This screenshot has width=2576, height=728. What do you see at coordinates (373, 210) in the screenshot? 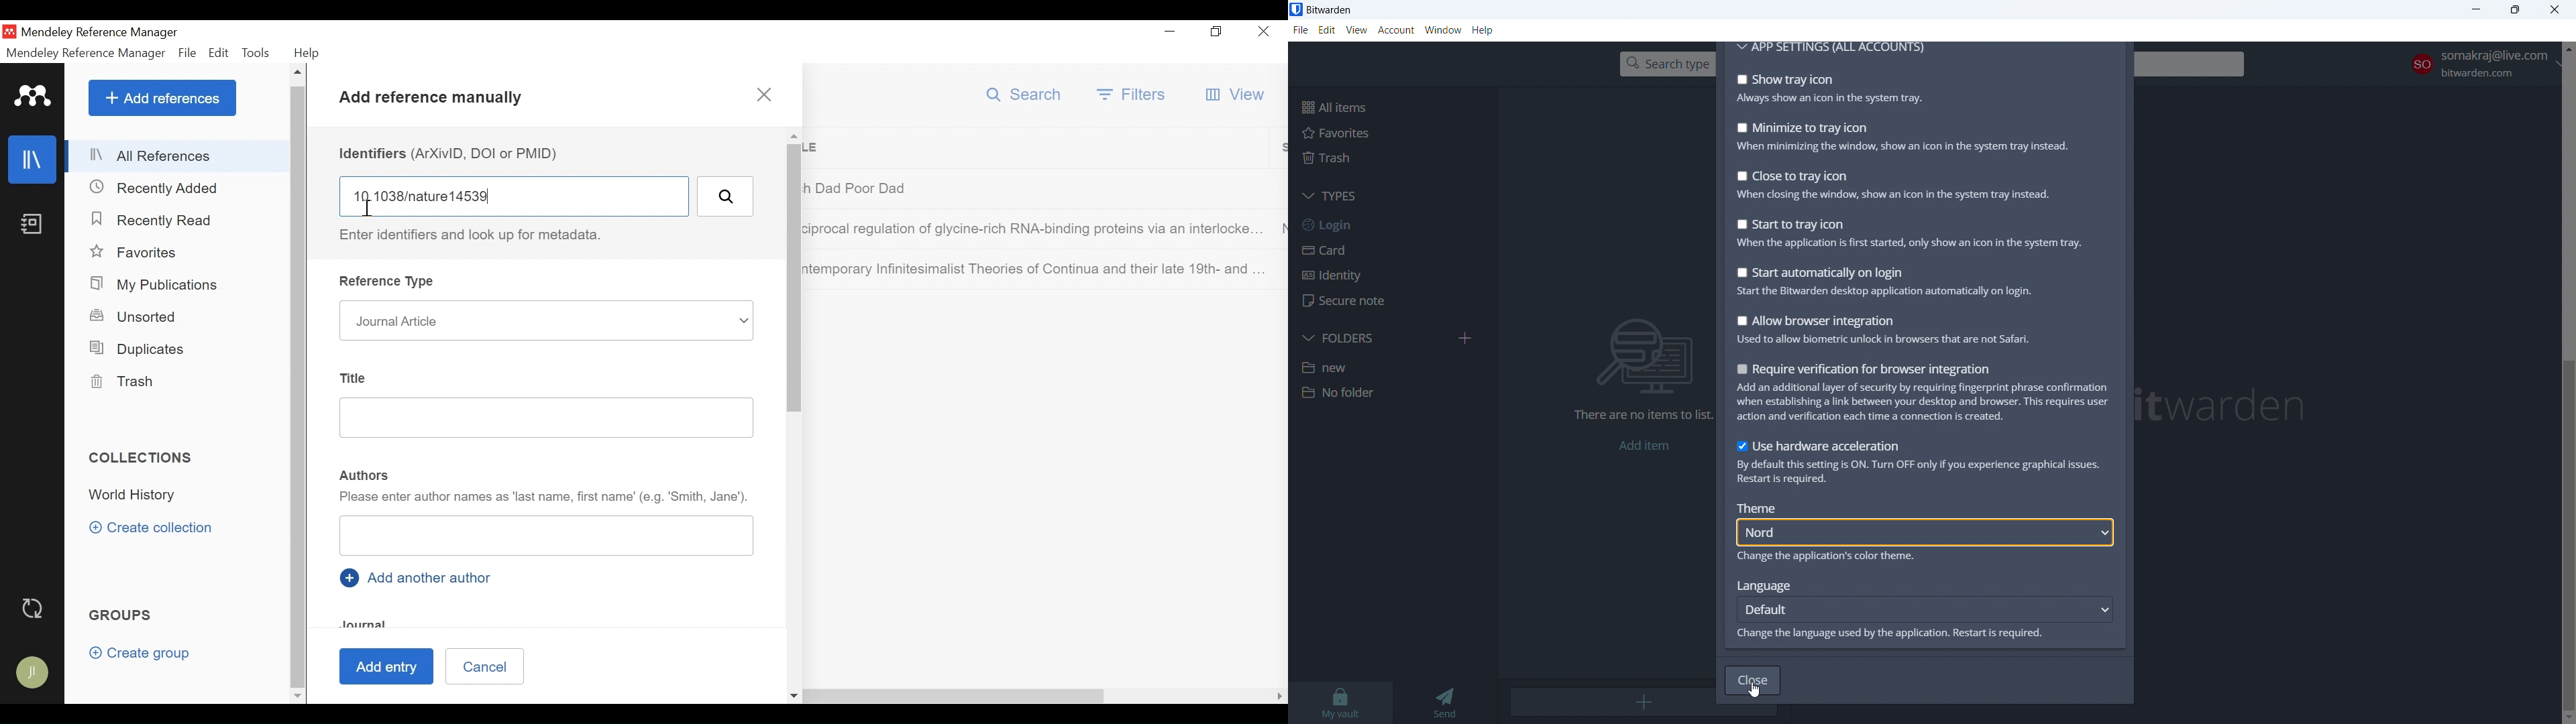
I see `cursor` at bounding box center [373, 210].